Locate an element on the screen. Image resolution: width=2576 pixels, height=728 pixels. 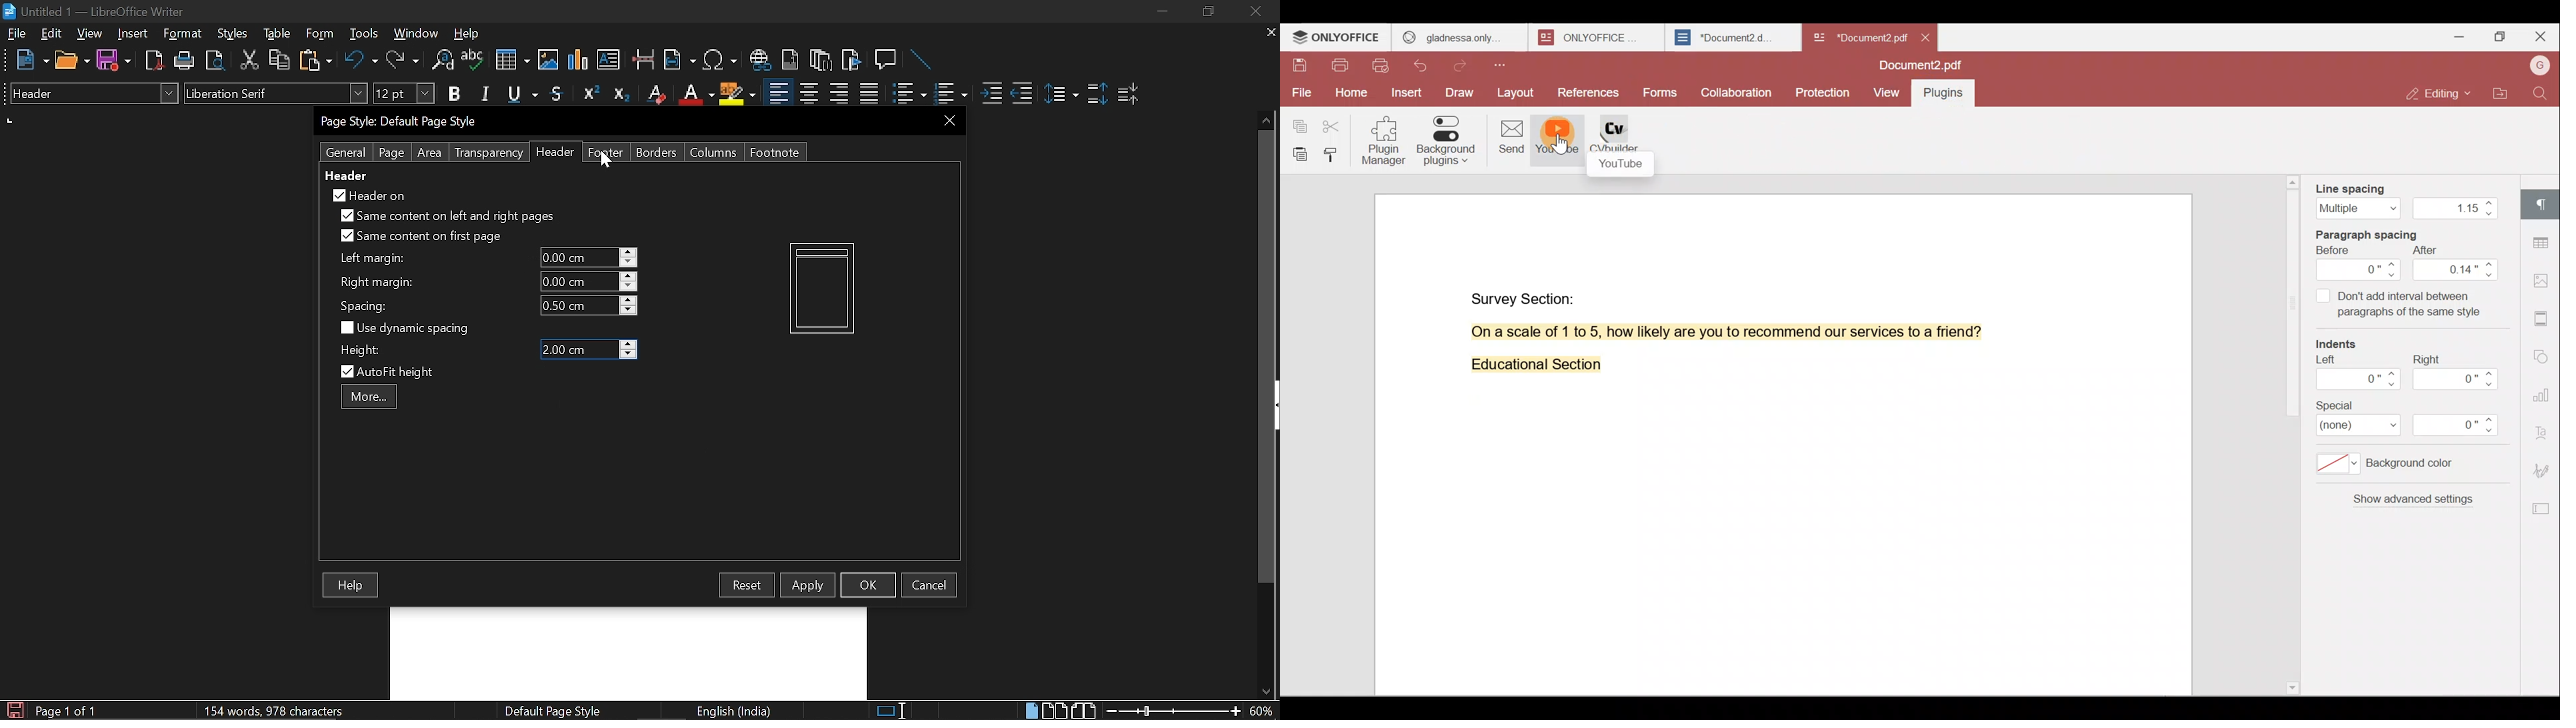
Resest is located at coordinates (747, 585).